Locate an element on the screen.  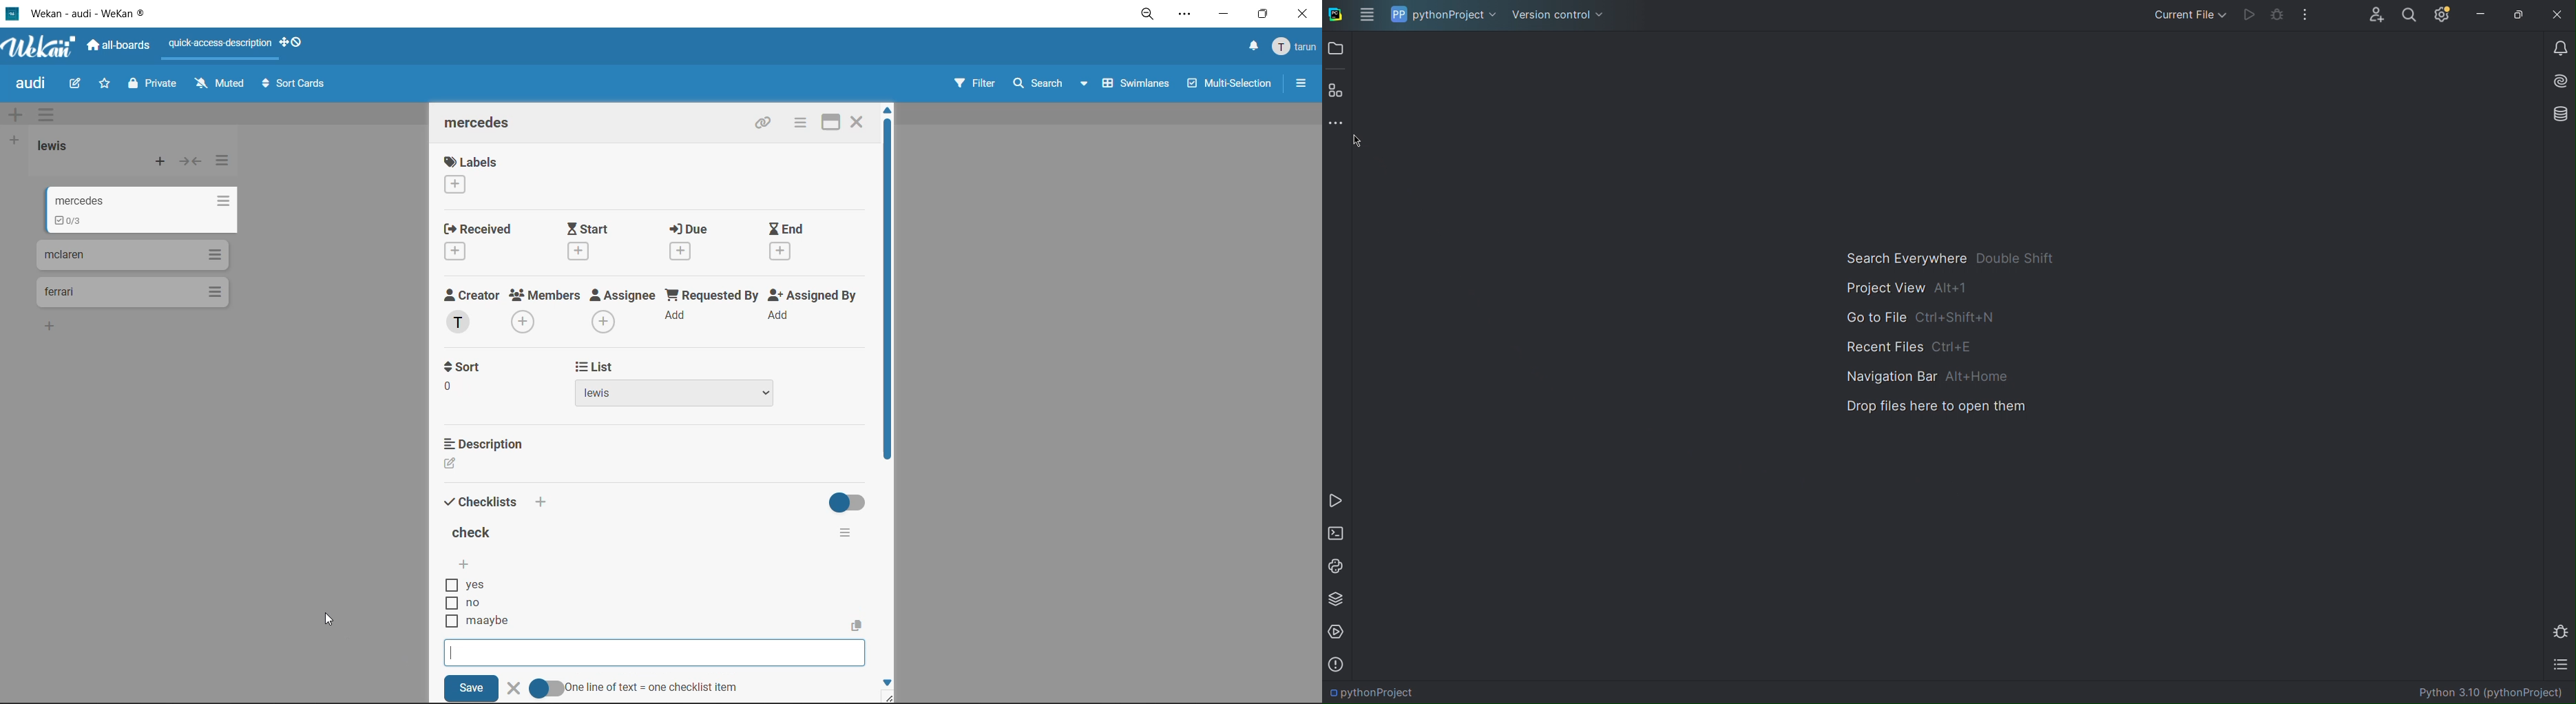
checklist options is located at coordinates (468, 592).